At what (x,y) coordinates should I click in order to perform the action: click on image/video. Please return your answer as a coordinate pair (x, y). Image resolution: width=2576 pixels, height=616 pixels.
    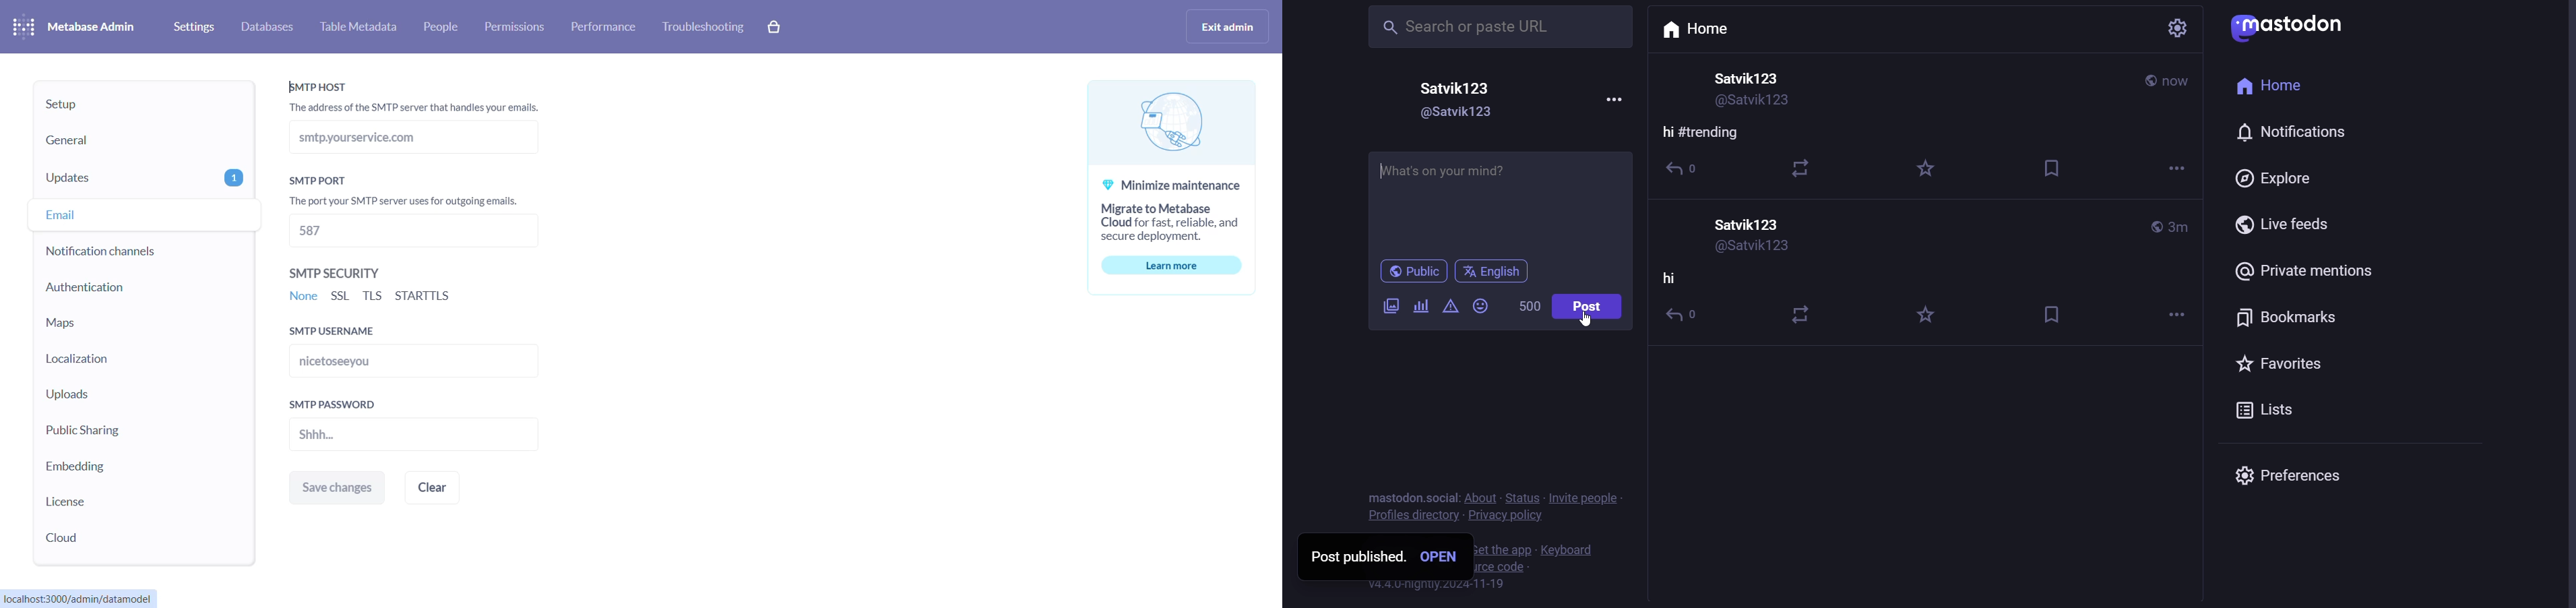
    Looking at the image, I should click on (1391, 306).